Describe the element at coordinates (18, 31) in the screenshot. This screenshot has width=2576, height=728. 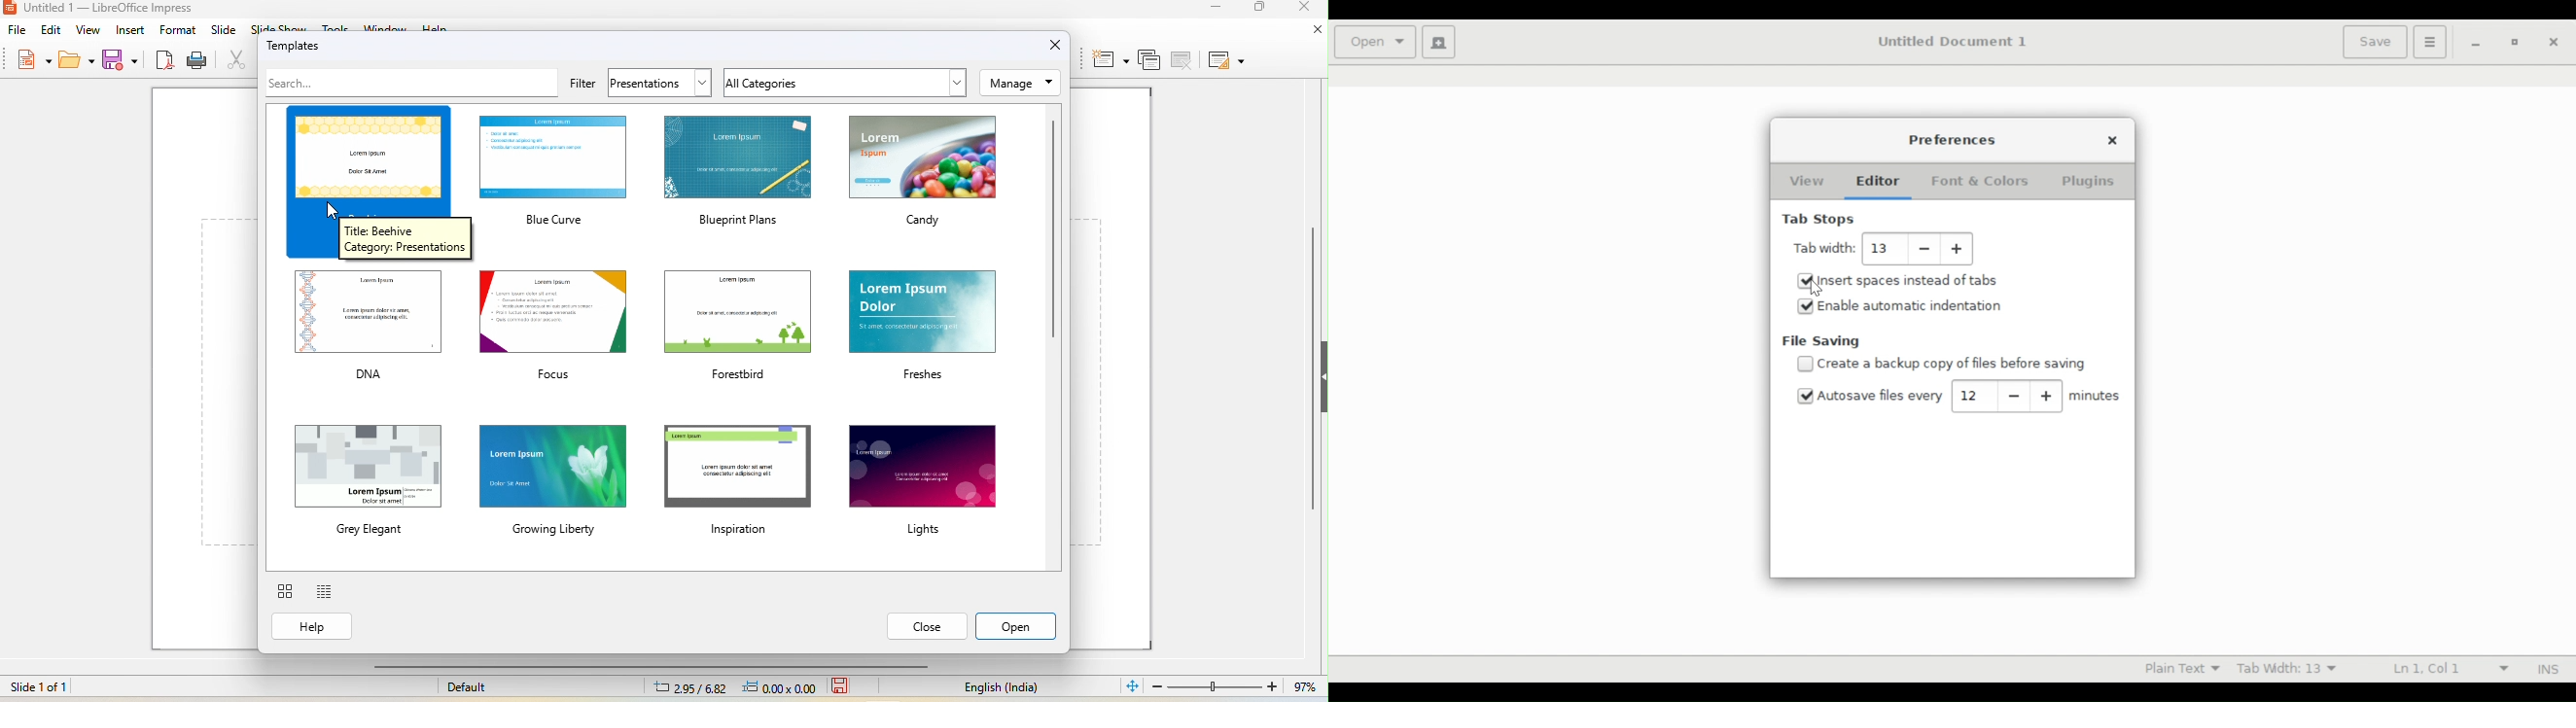
I see `file` at that location.